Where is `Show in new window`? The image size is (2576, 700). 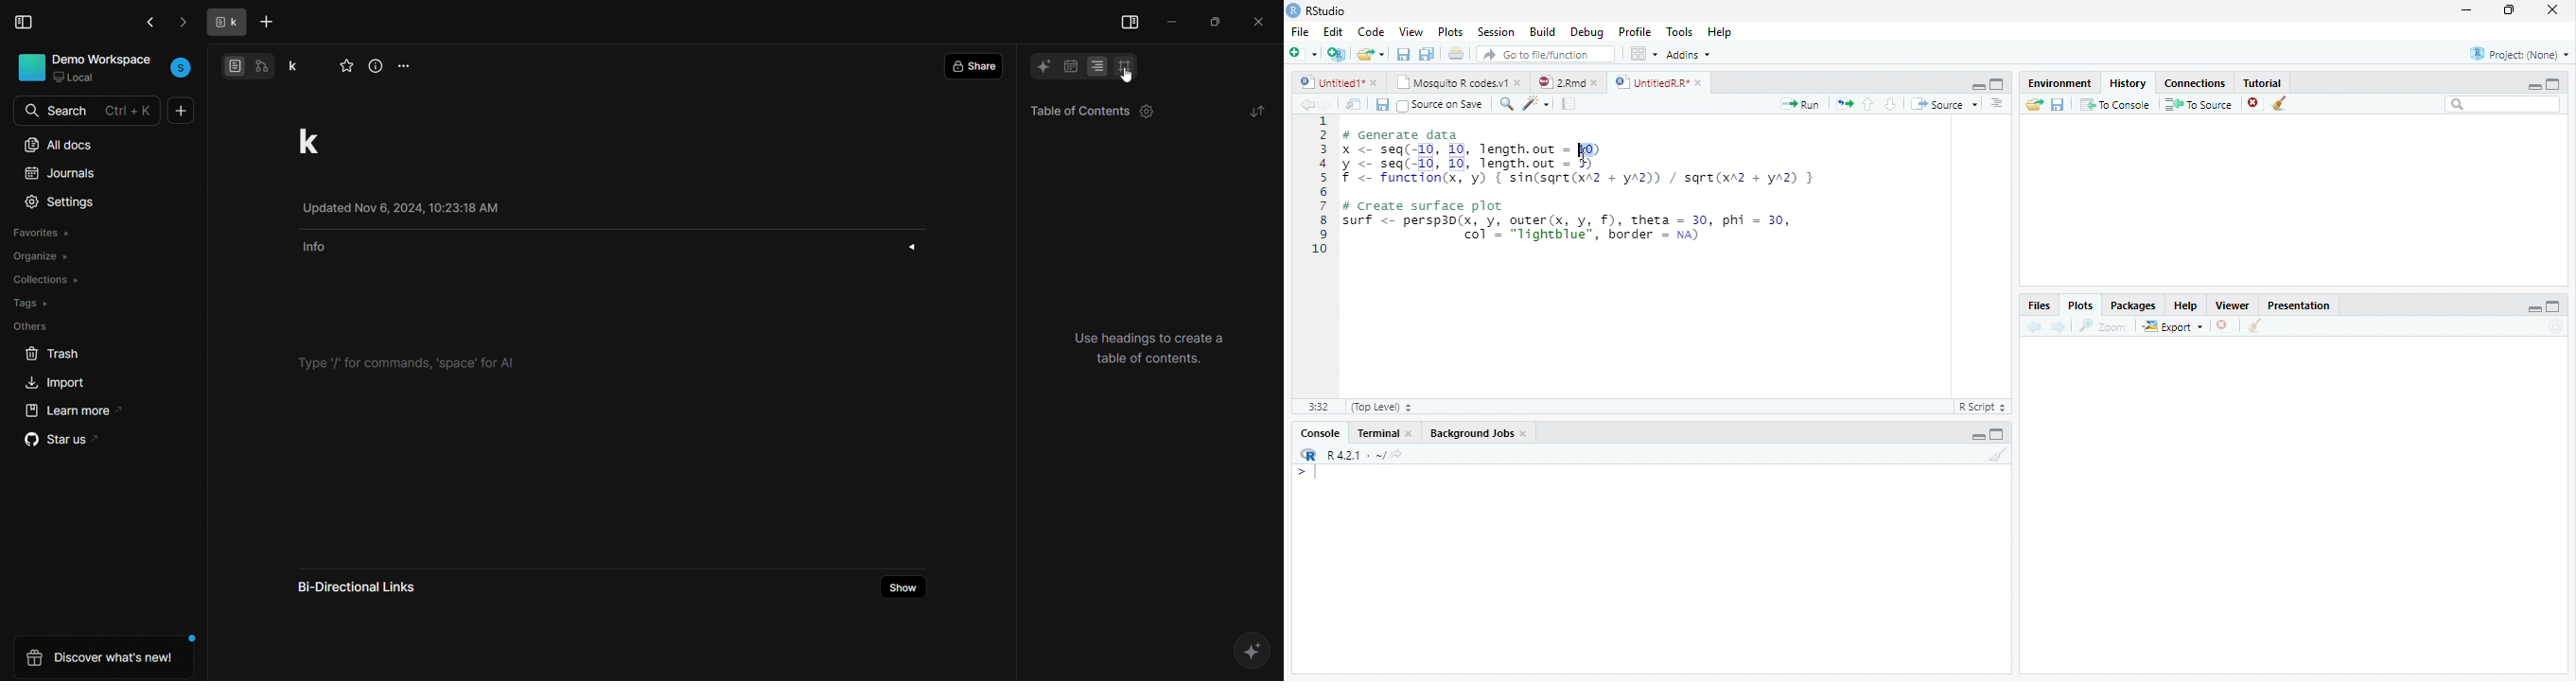
Show in new window is located at coordinates (1353, 104).